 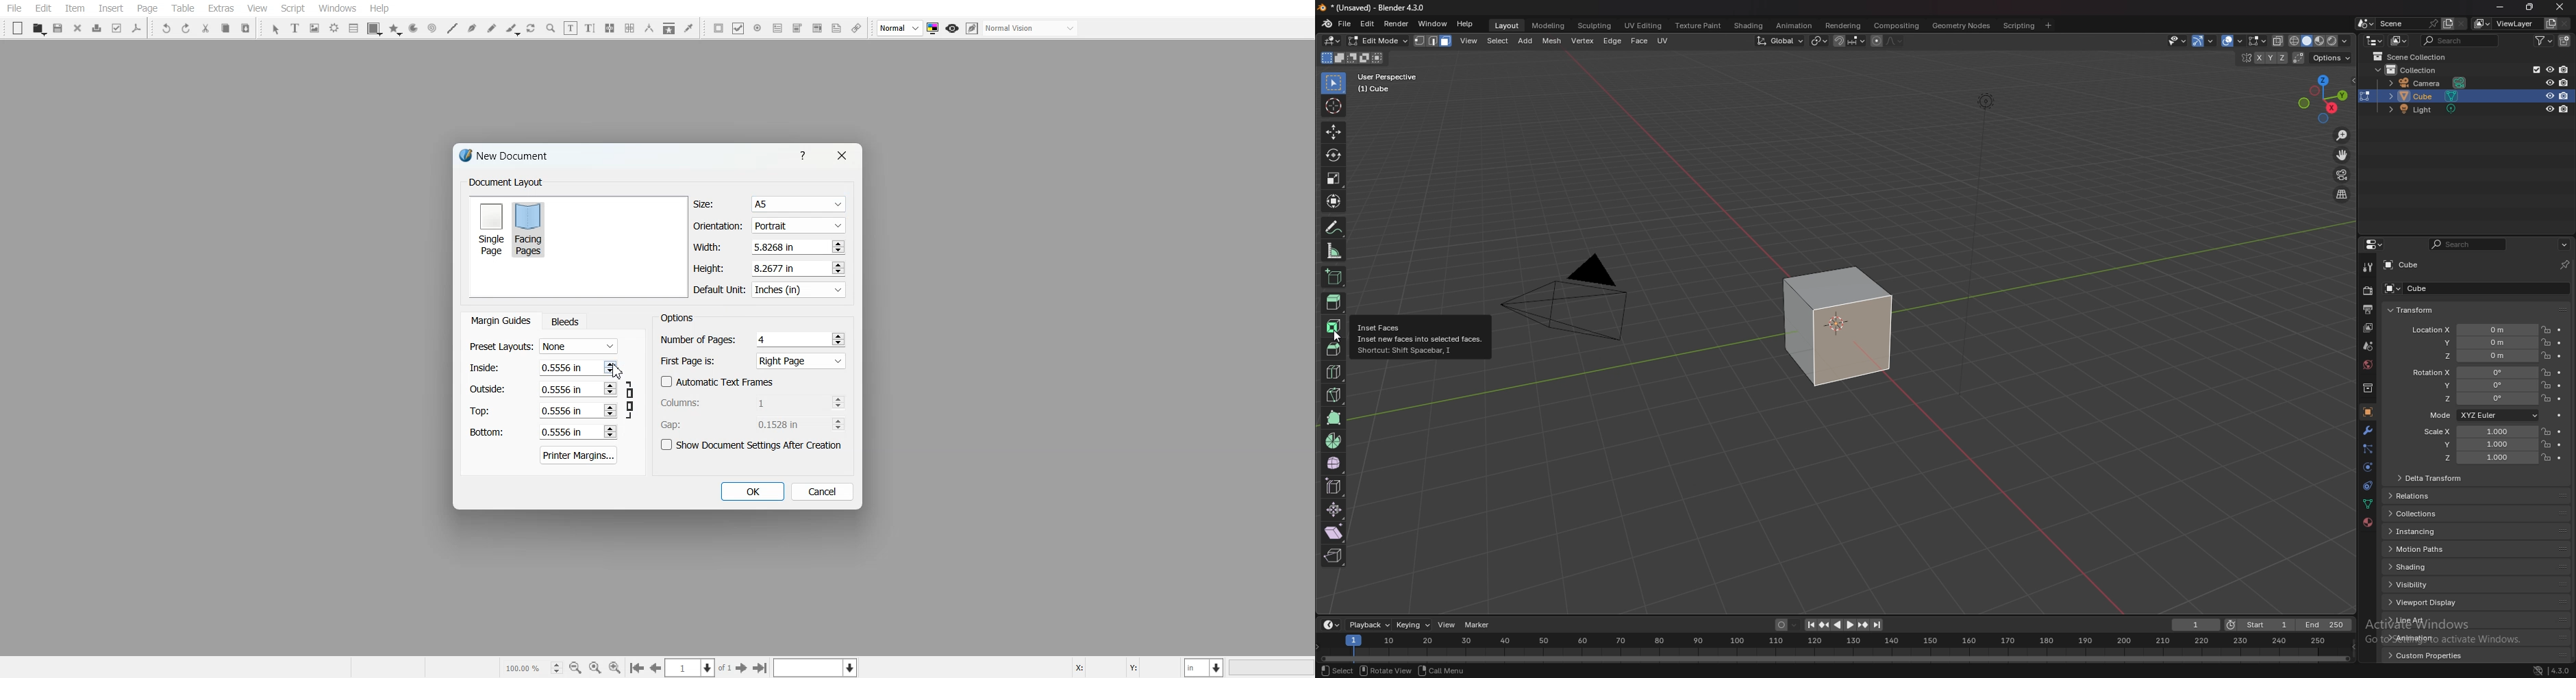 I want to click on Select current zoom, so click(x=532, y=667).